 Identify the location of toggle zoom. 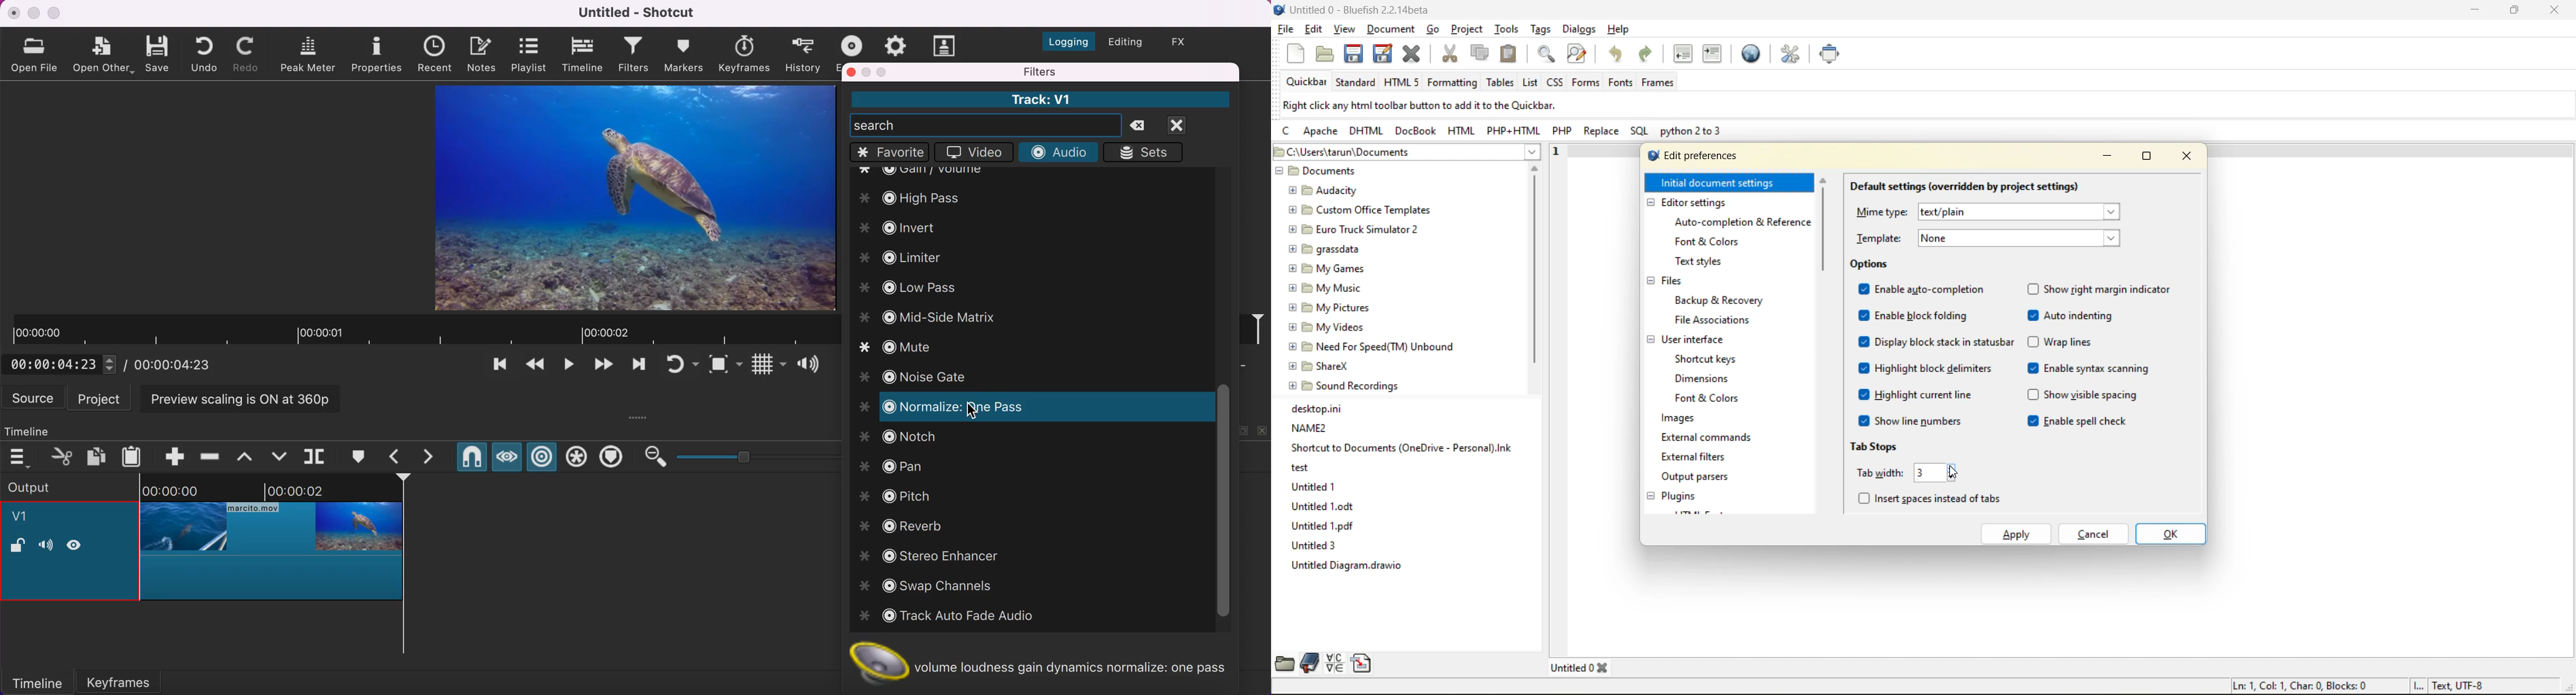
(725, 366).